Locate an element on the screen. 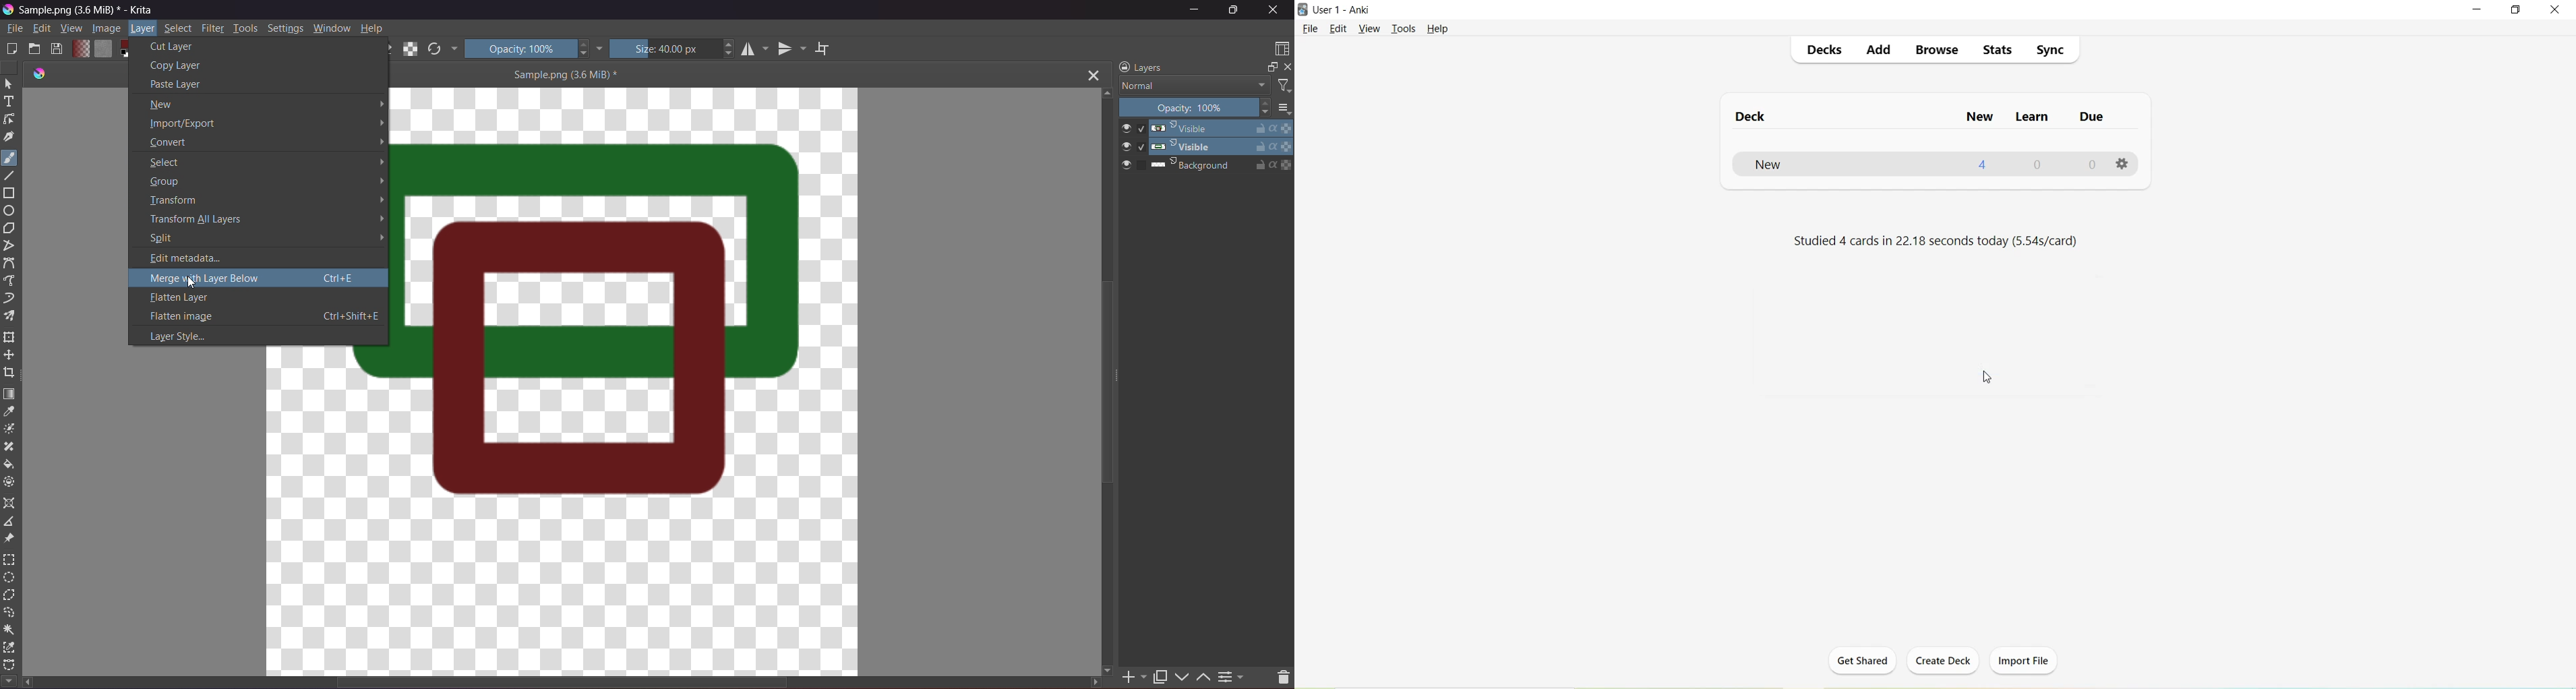 The height and width of the screenshot is (700, 2576). Decks is located at coordinates (1824, 51).